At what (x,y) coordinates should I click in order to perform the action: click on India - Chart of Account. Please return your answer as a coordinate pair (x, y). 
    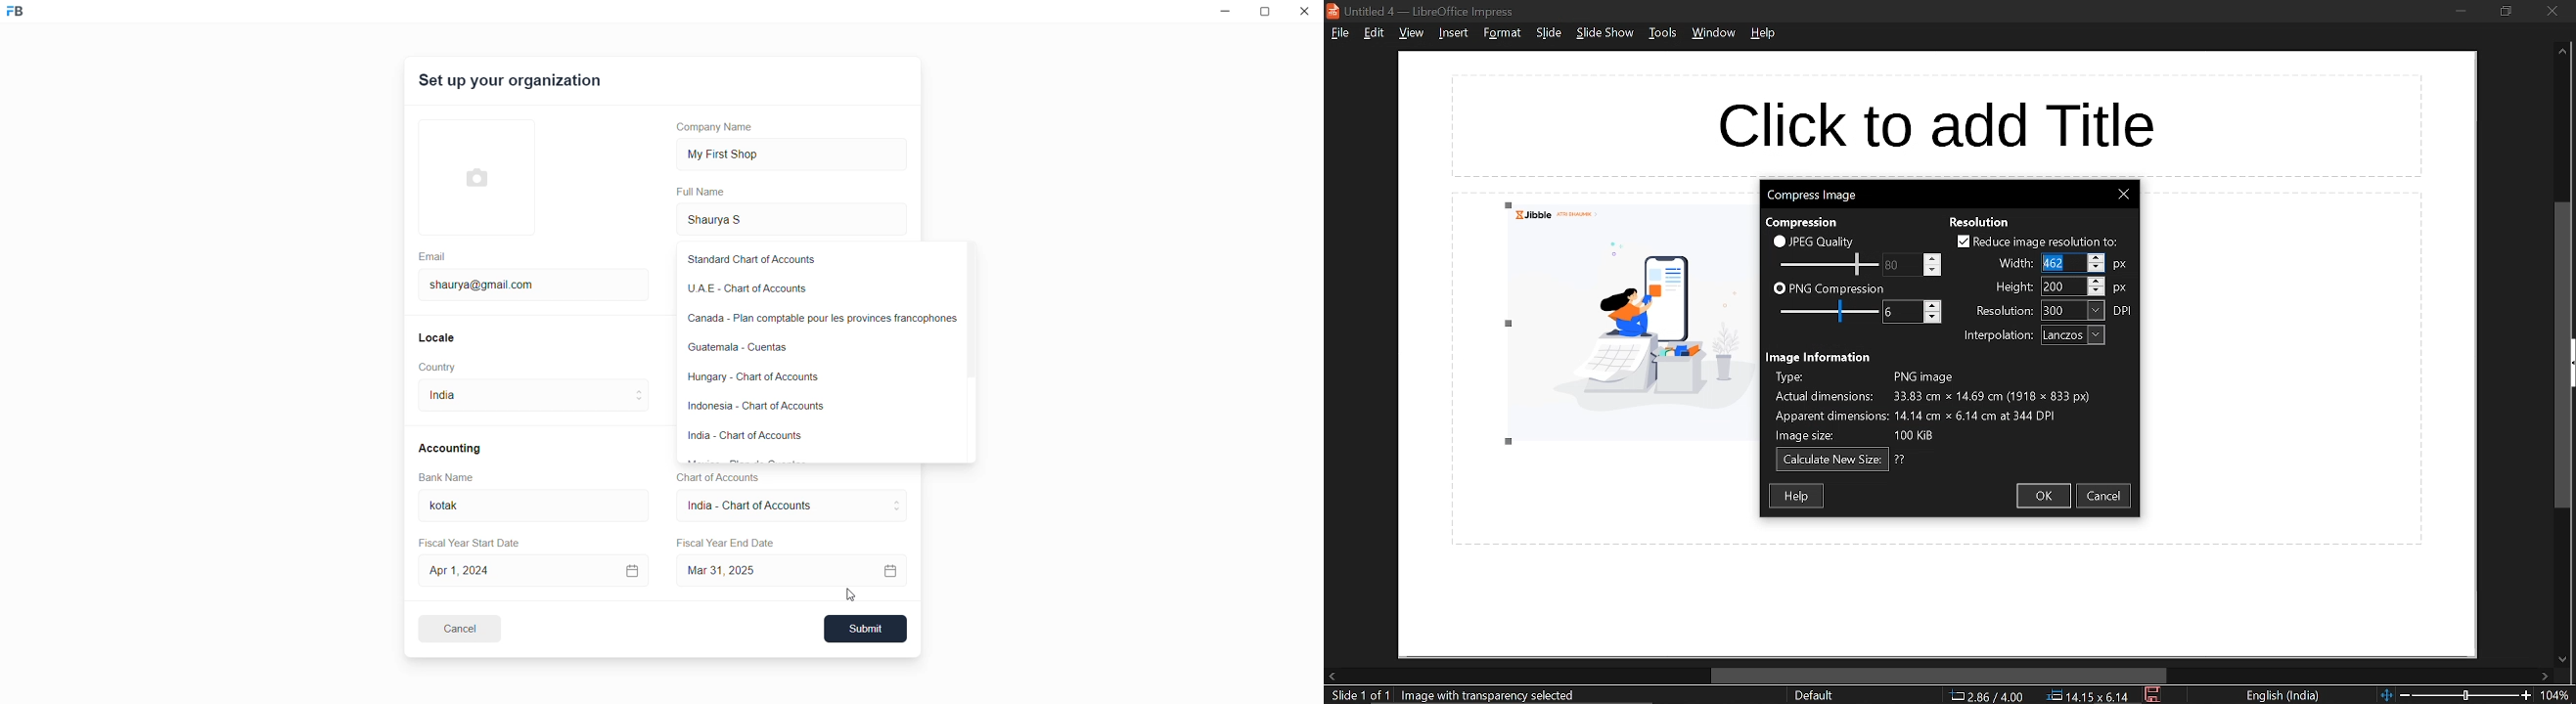
    Looking at the image, I should click on (758, 507).